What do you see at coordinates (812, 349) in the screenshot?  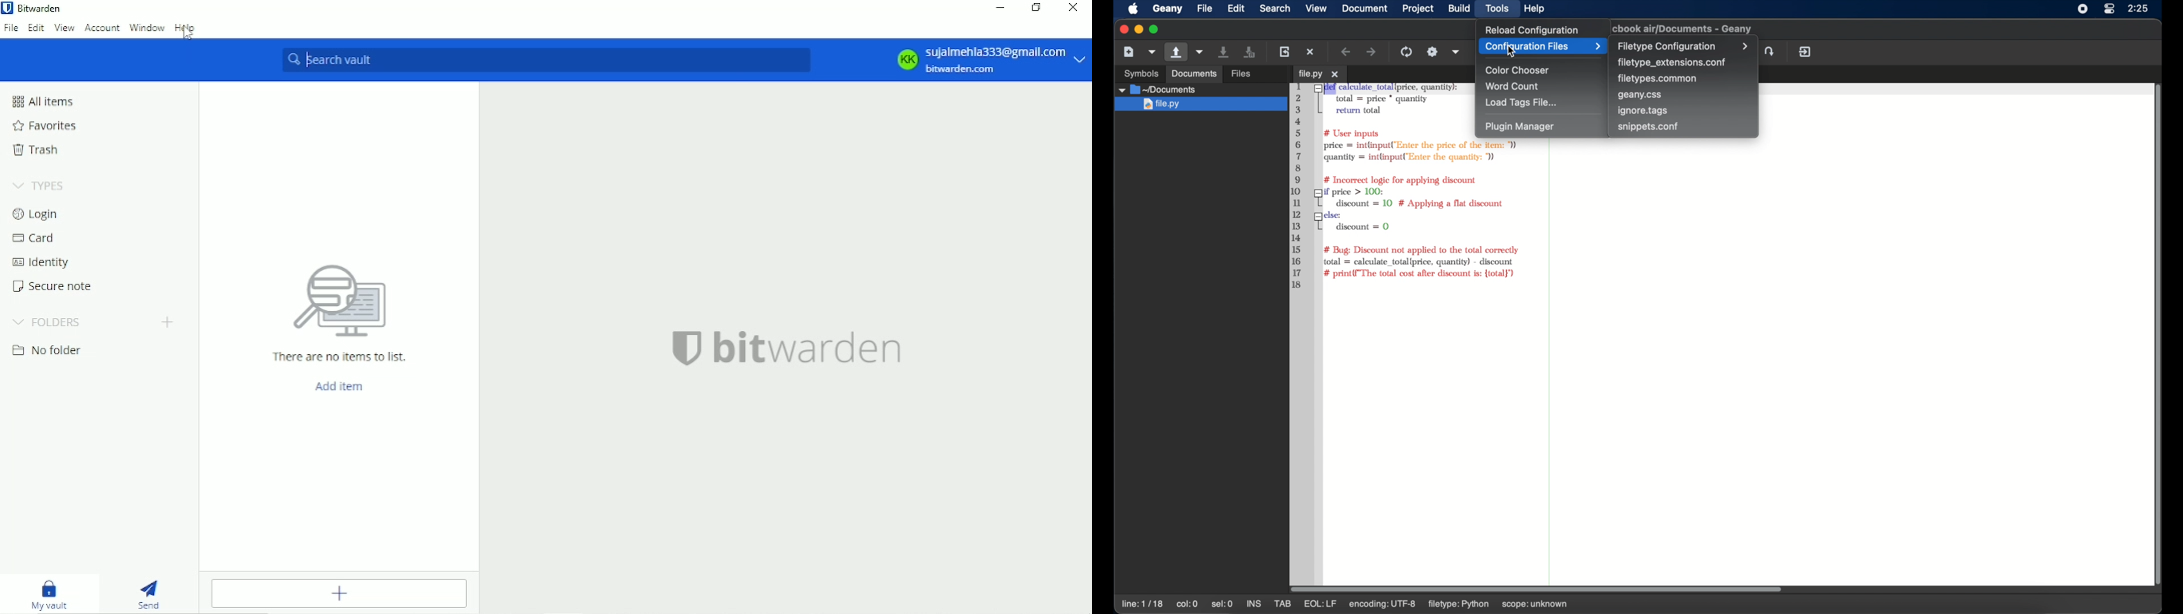 I see `bitwarden` at bounding box center [812, 349].